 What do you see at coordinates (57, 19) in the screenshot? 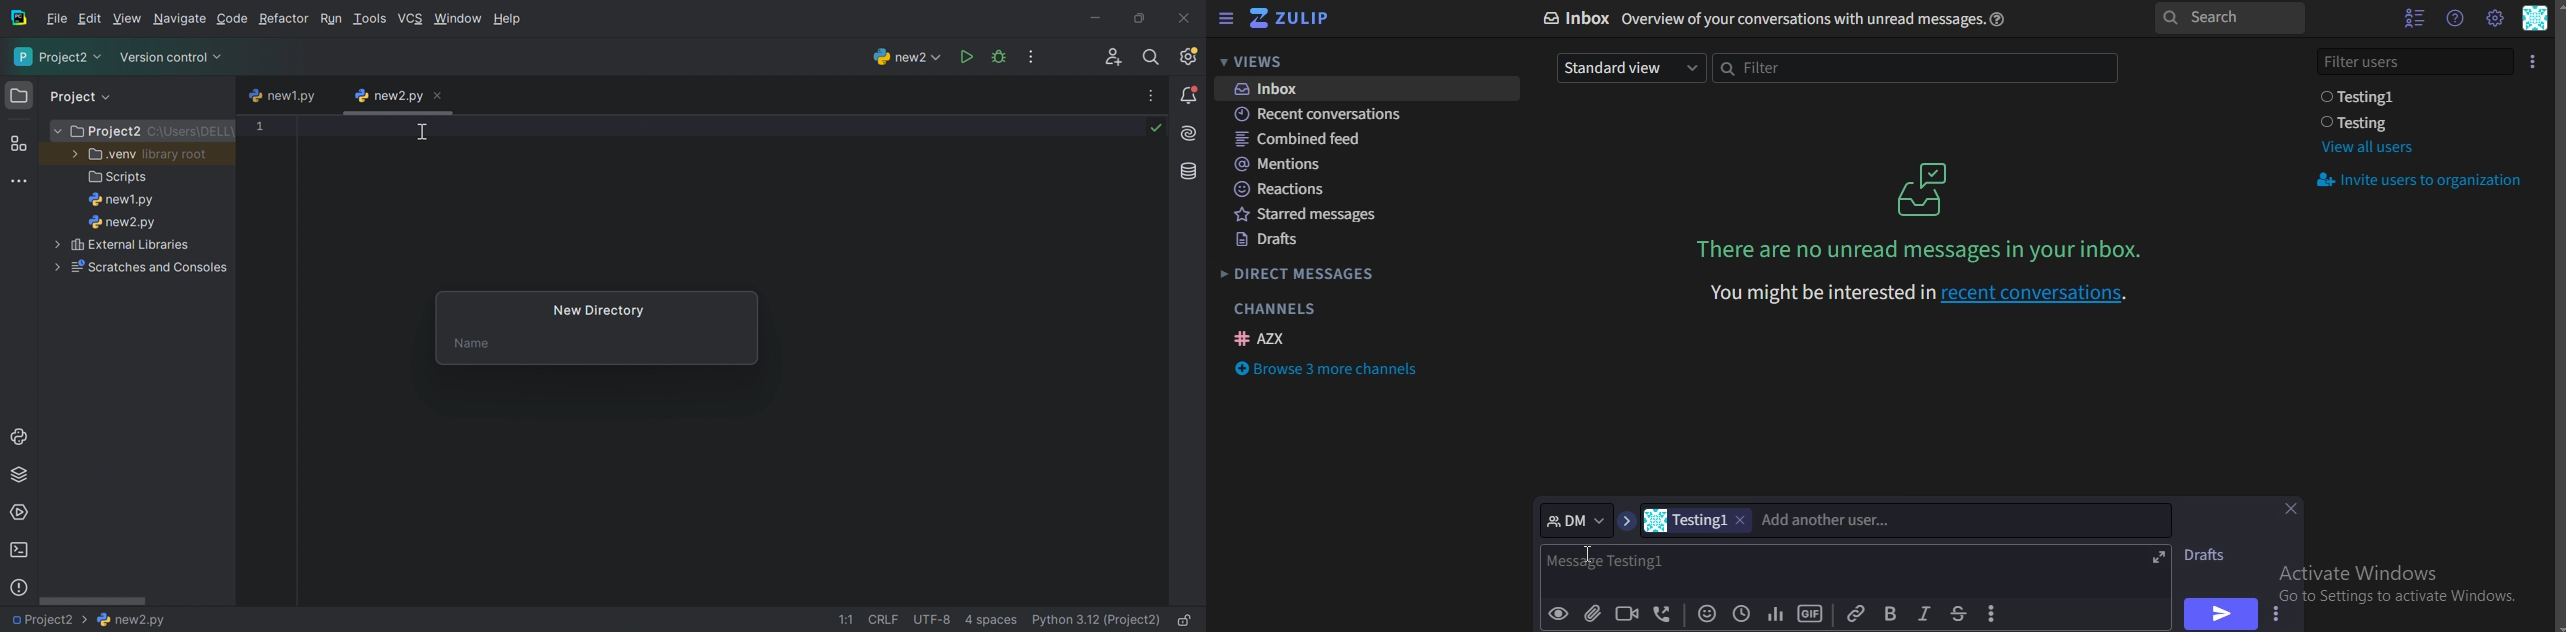
I see `File` at bounding box center [57, 19].